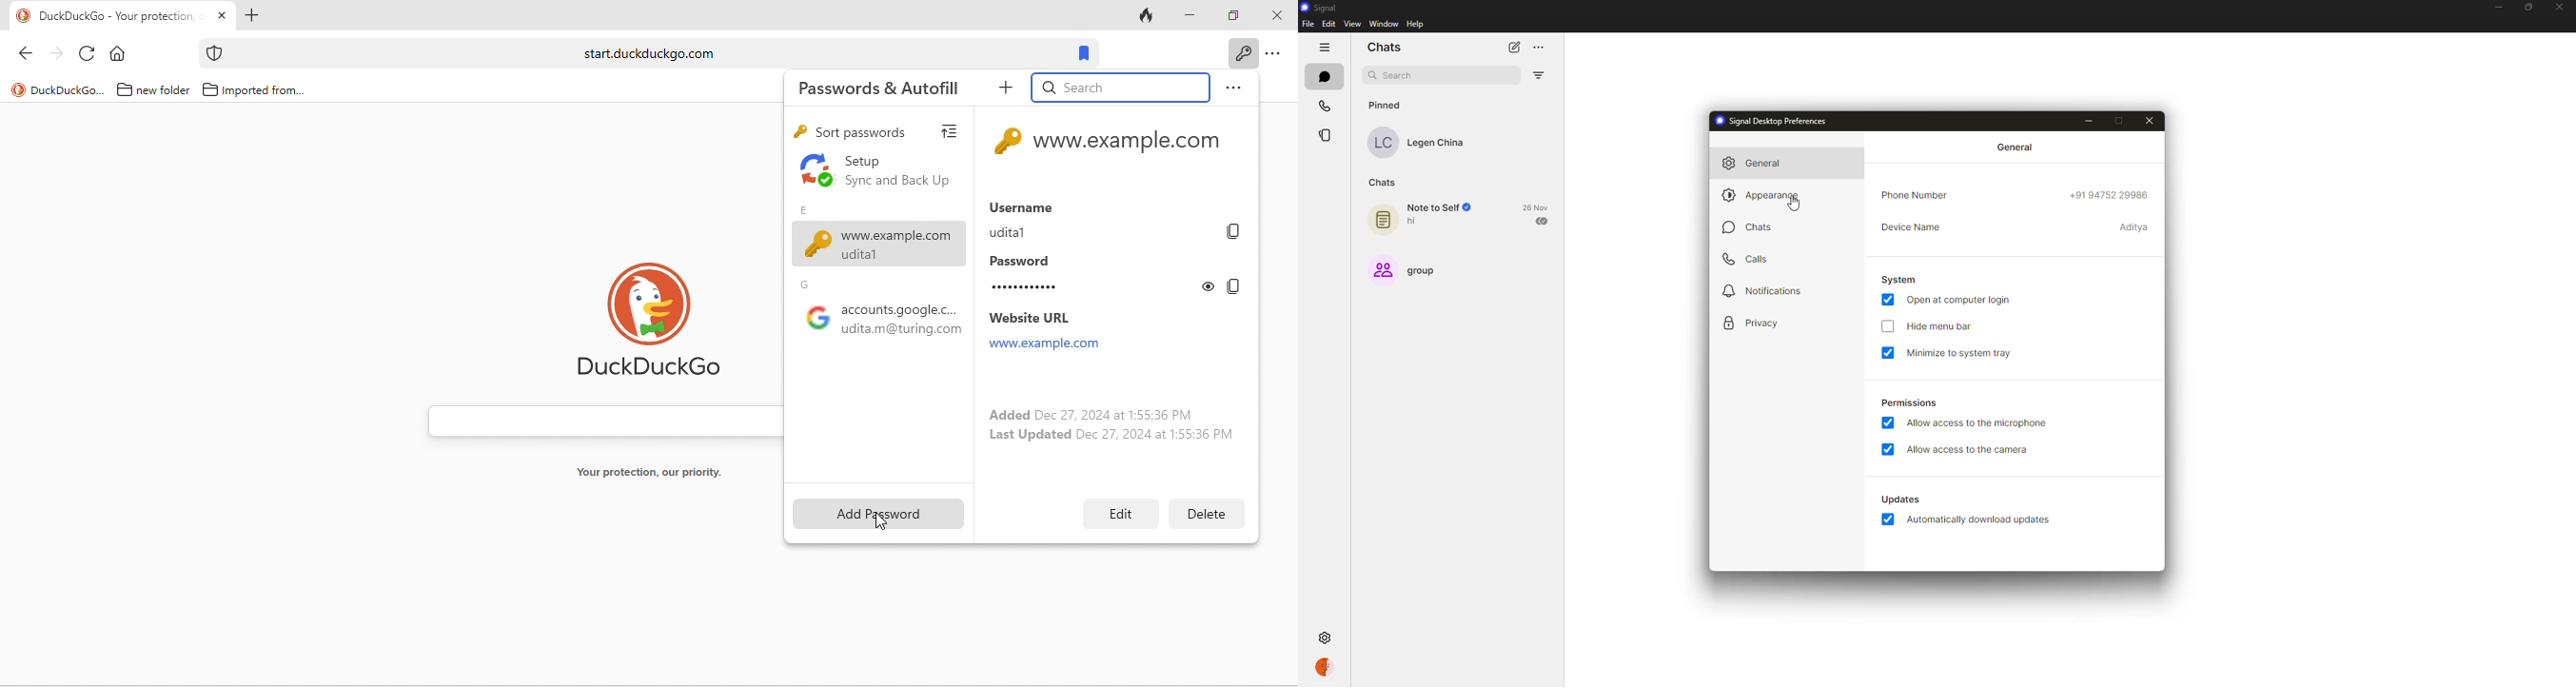 The image size is (2576, 700). Describe the element at coordinates (1187, 13) in the screenshot. I see `minimize` at that location.